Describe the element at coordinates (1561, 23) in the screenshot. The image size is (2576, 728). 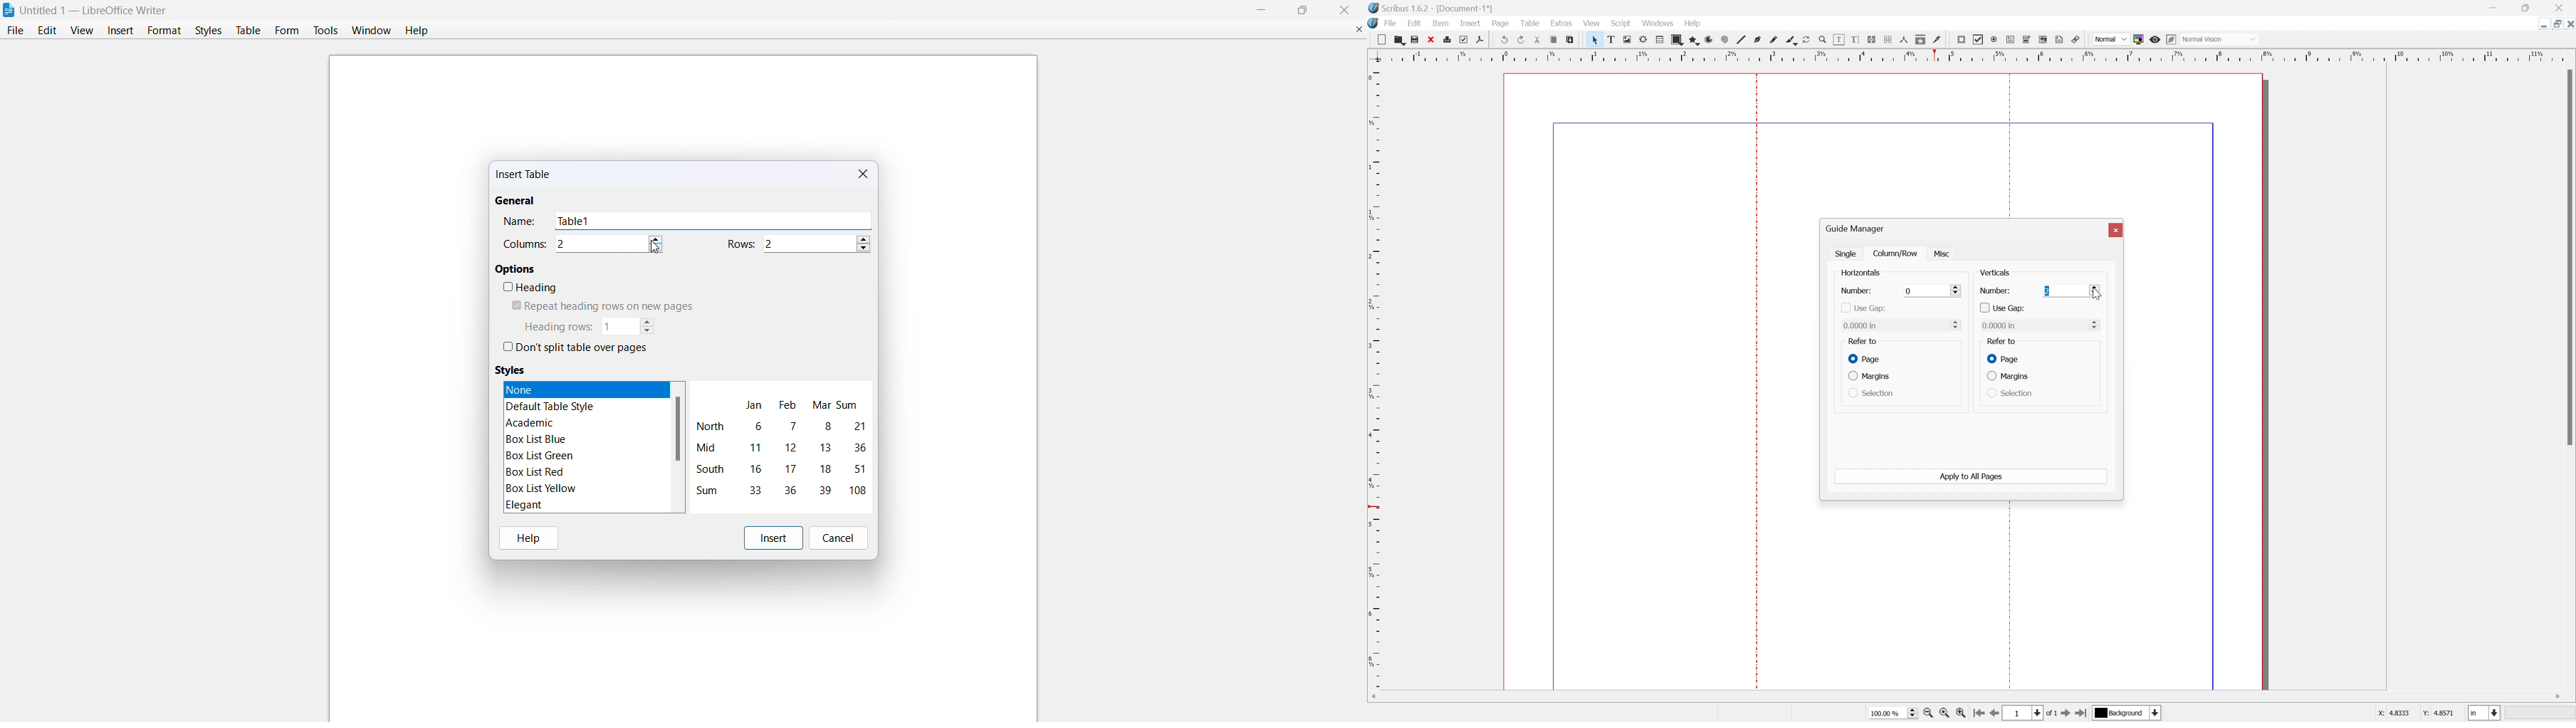
I see `extras` at that location.